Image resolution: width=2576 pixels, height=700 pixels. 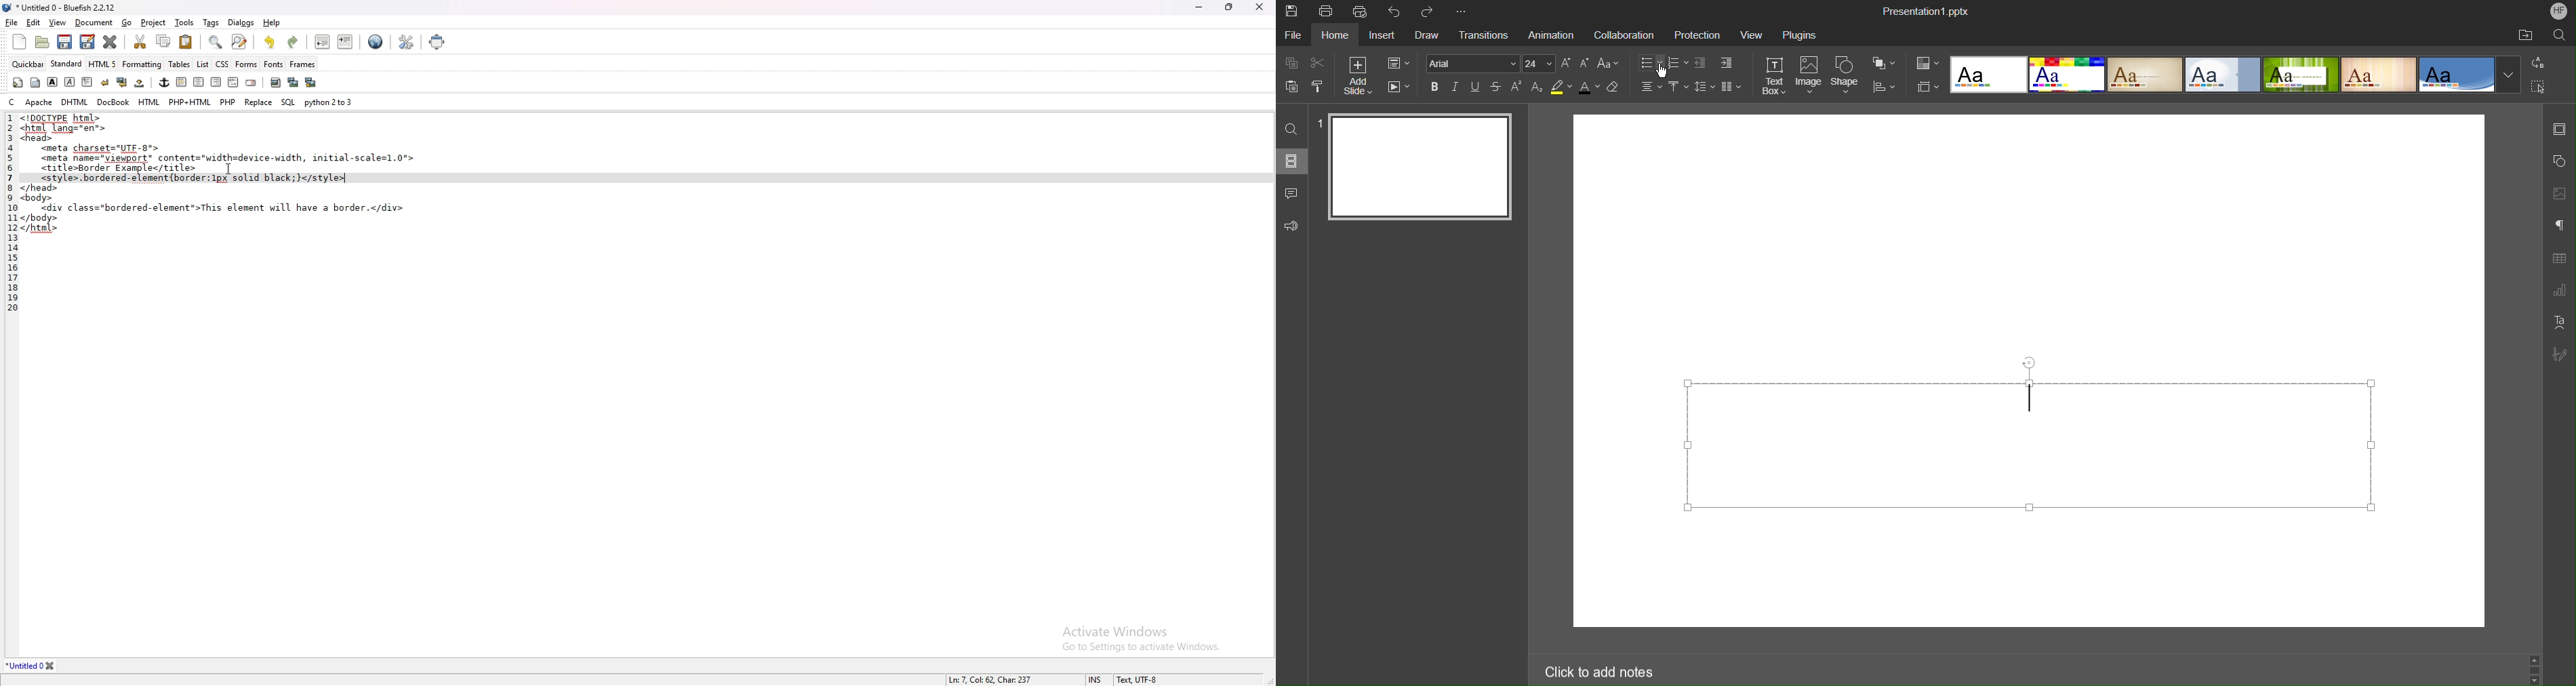 I want to click on insert thumbnail, so click(x=293, y=82).